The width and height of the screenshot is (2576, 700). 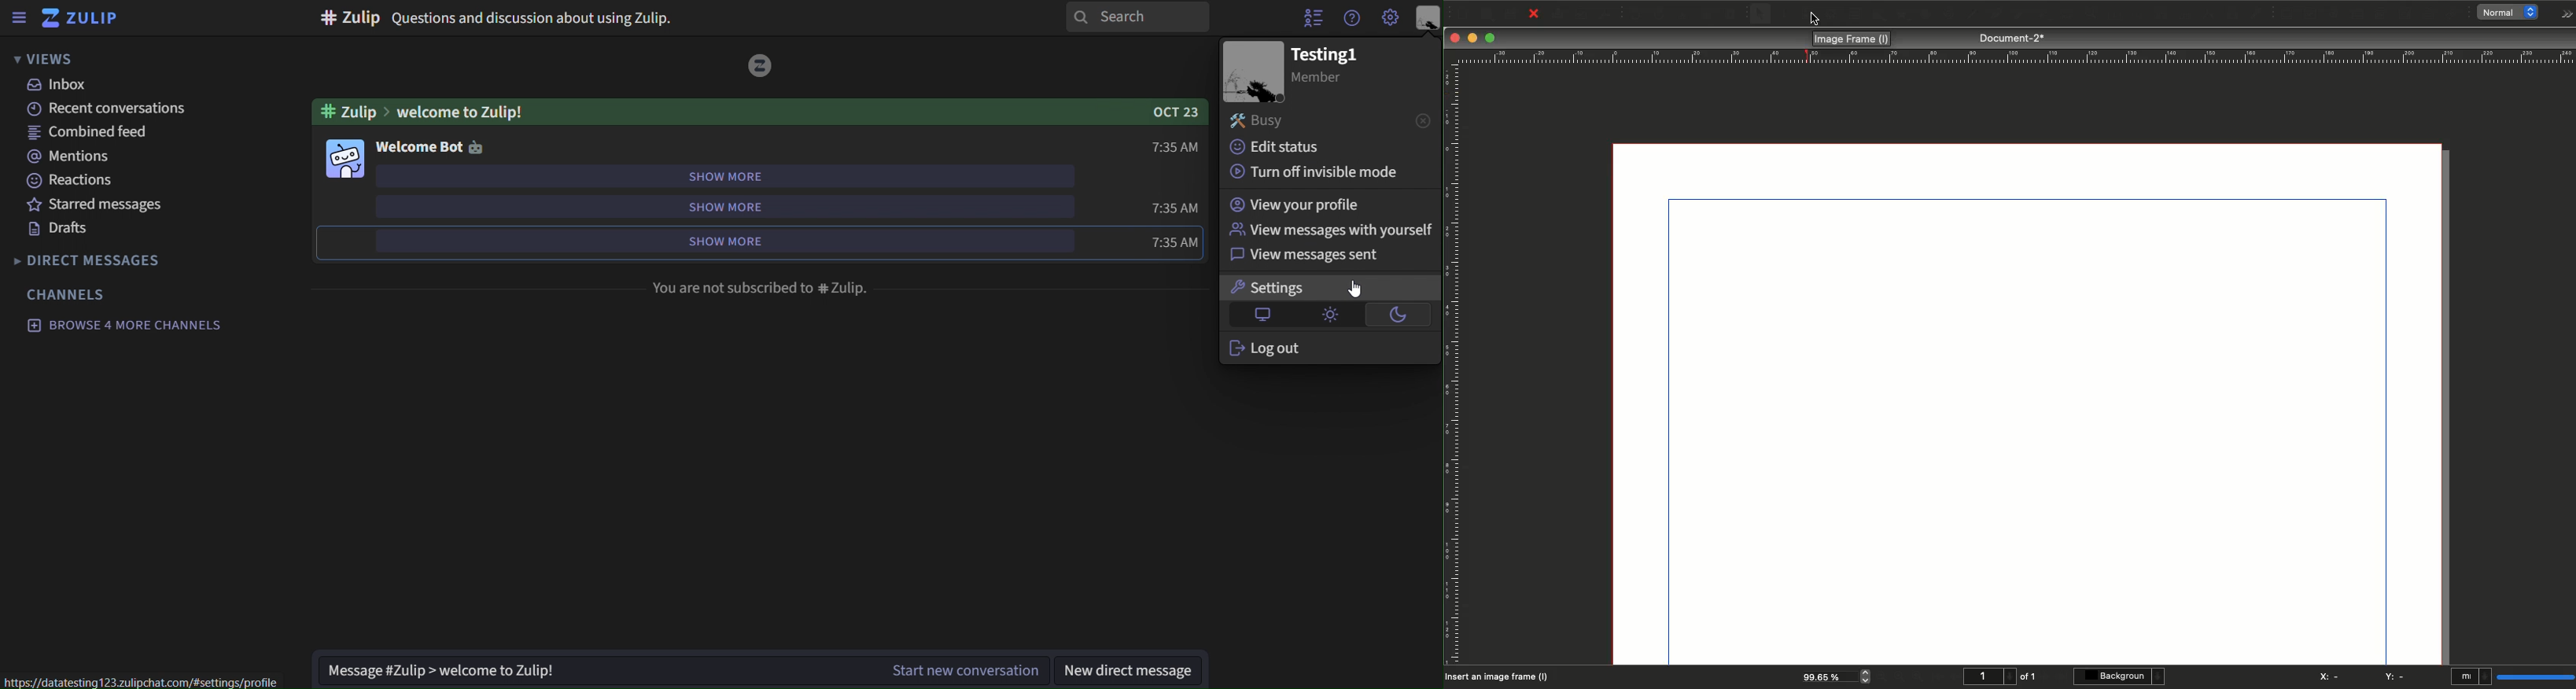 I want to click on mI, so click(x=2471, y=678).